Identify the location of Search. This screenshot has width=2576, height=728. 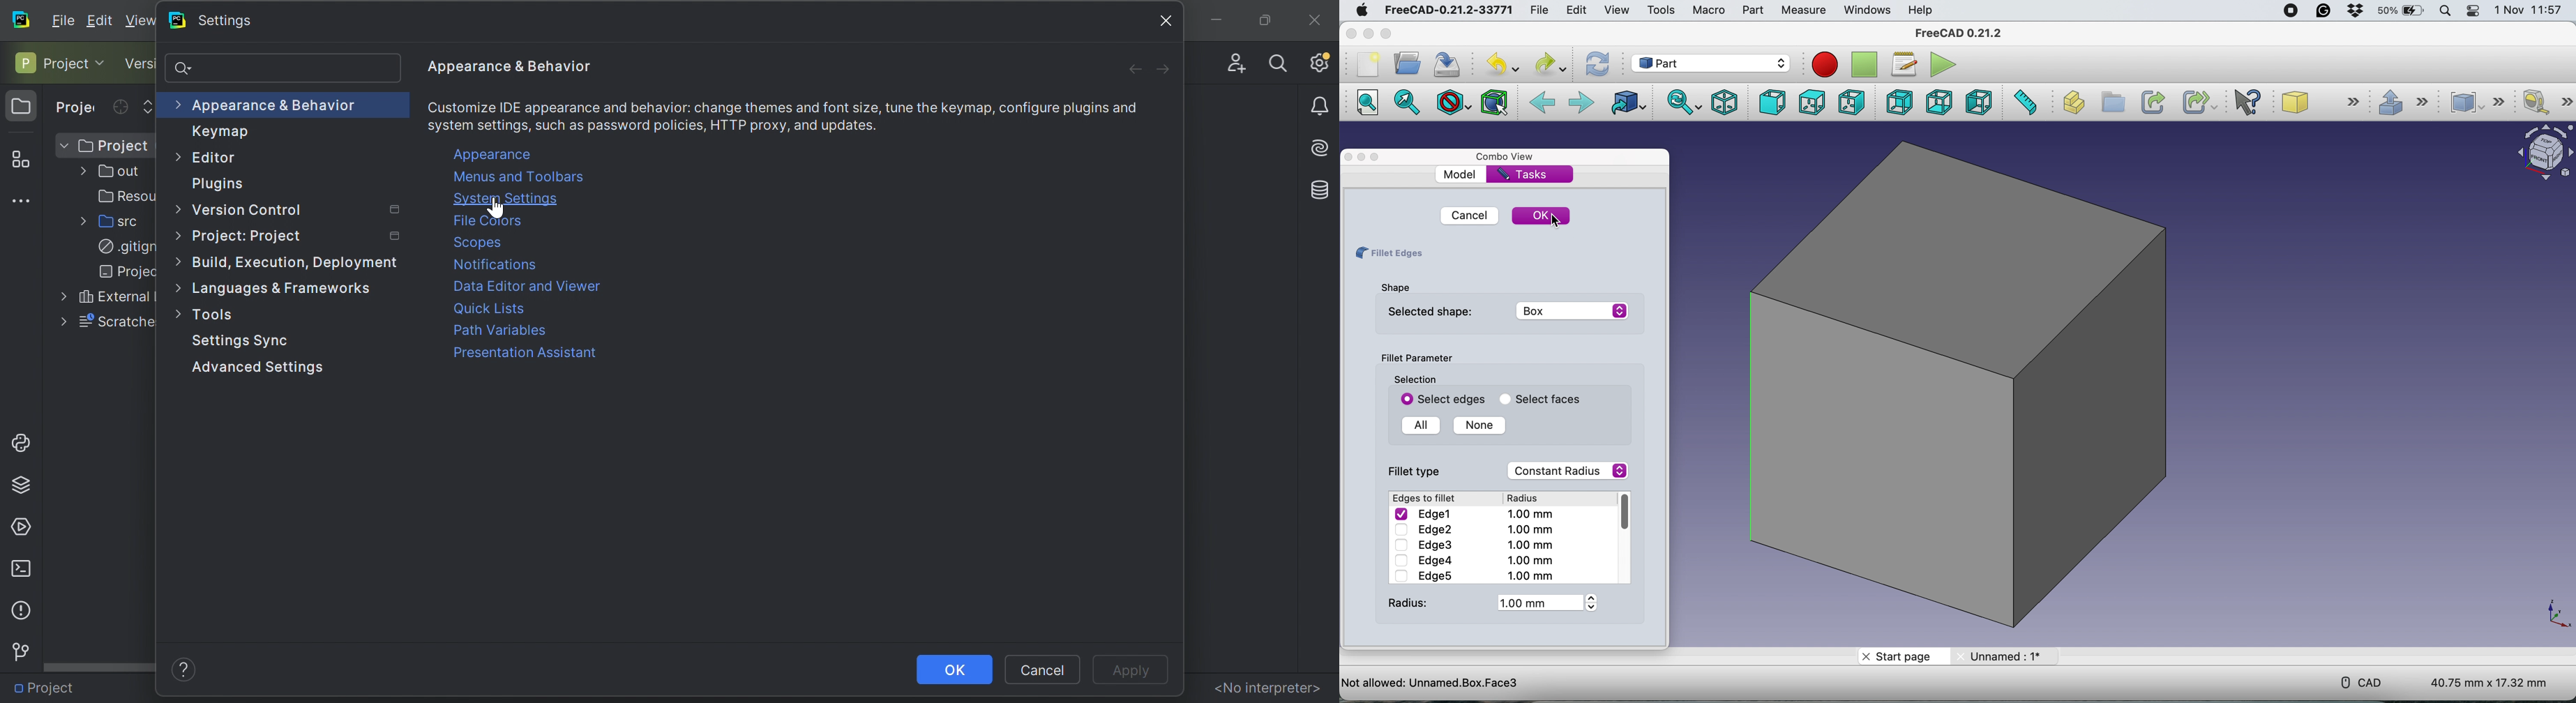
(188, 70).